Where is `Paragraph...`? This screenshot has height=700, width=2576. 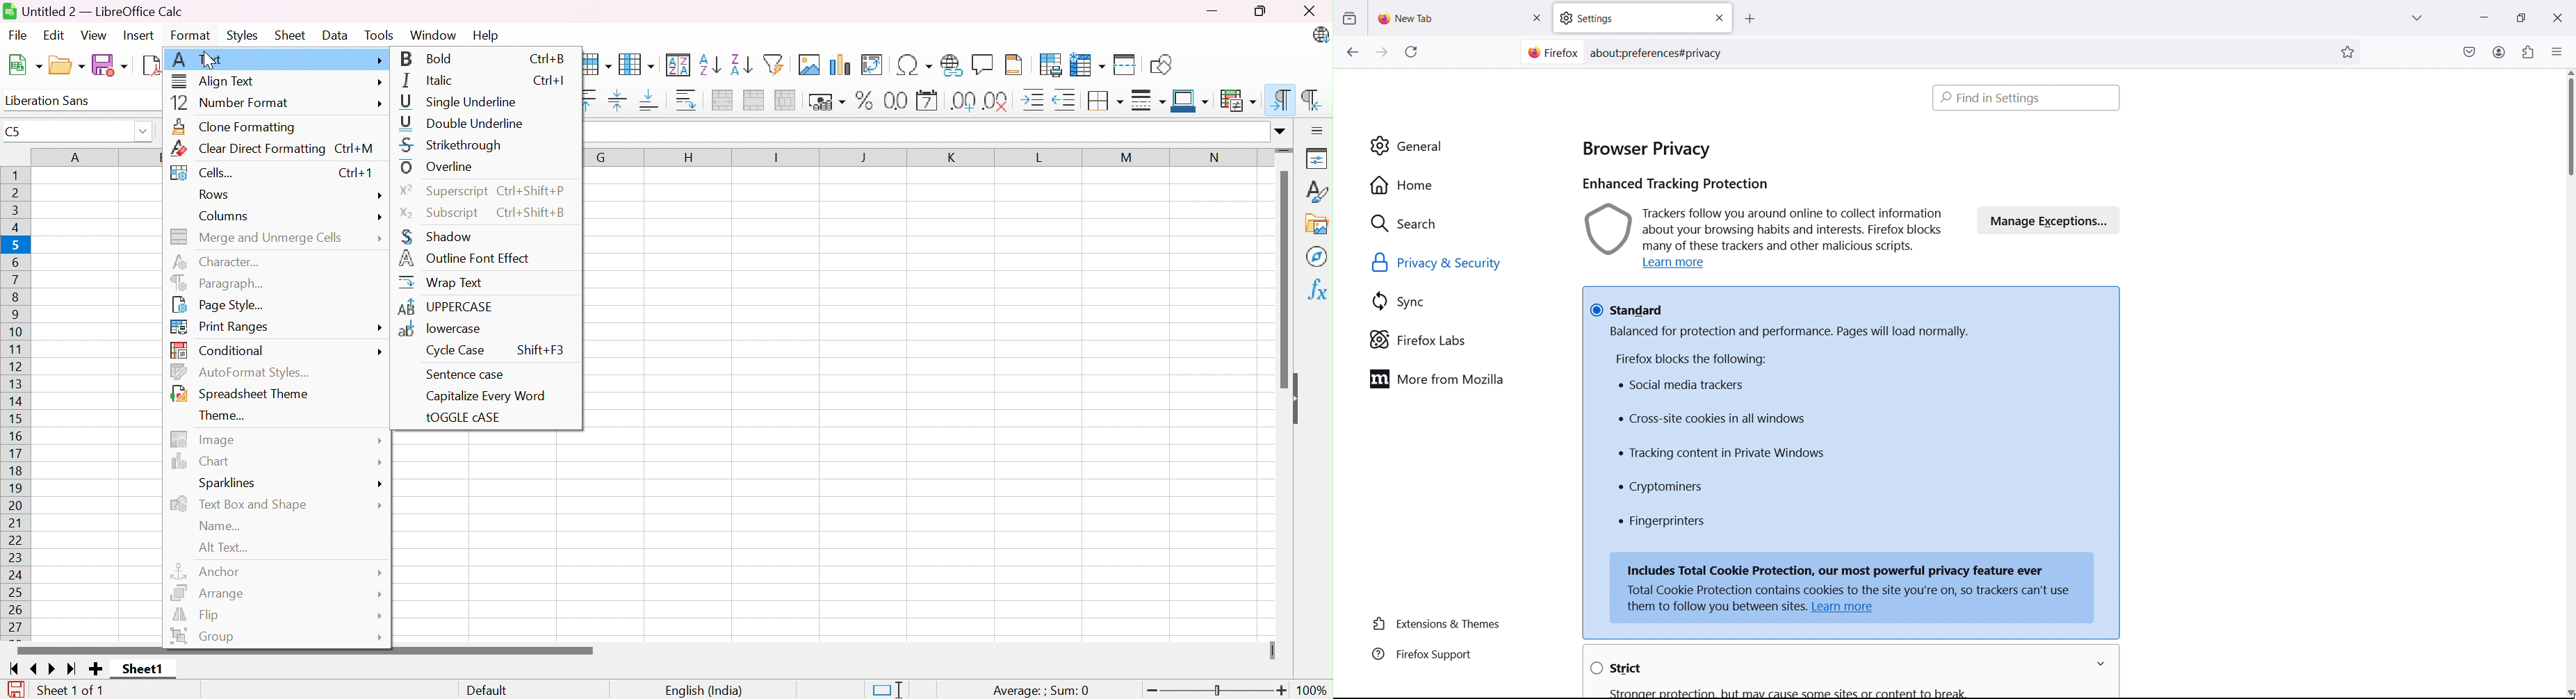
Paragraph... is located at coordinates (214, 281).